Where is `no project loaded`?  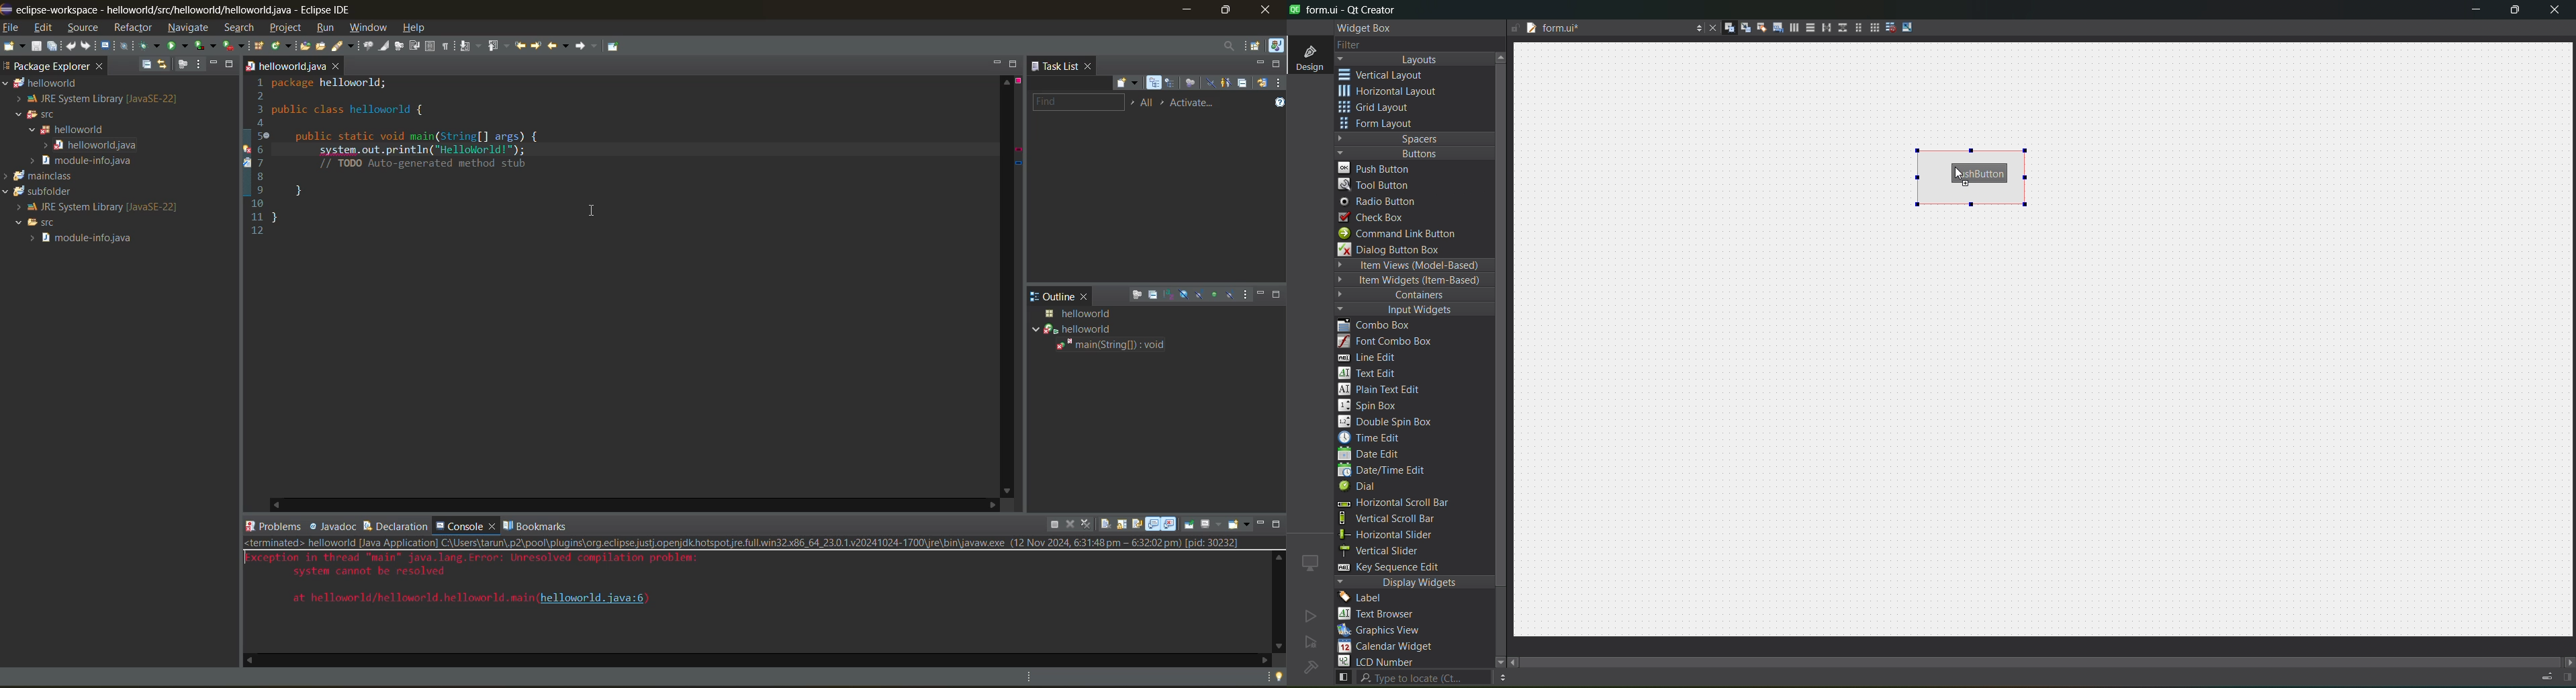
no project loaded is located at coordinates (1310, 667).